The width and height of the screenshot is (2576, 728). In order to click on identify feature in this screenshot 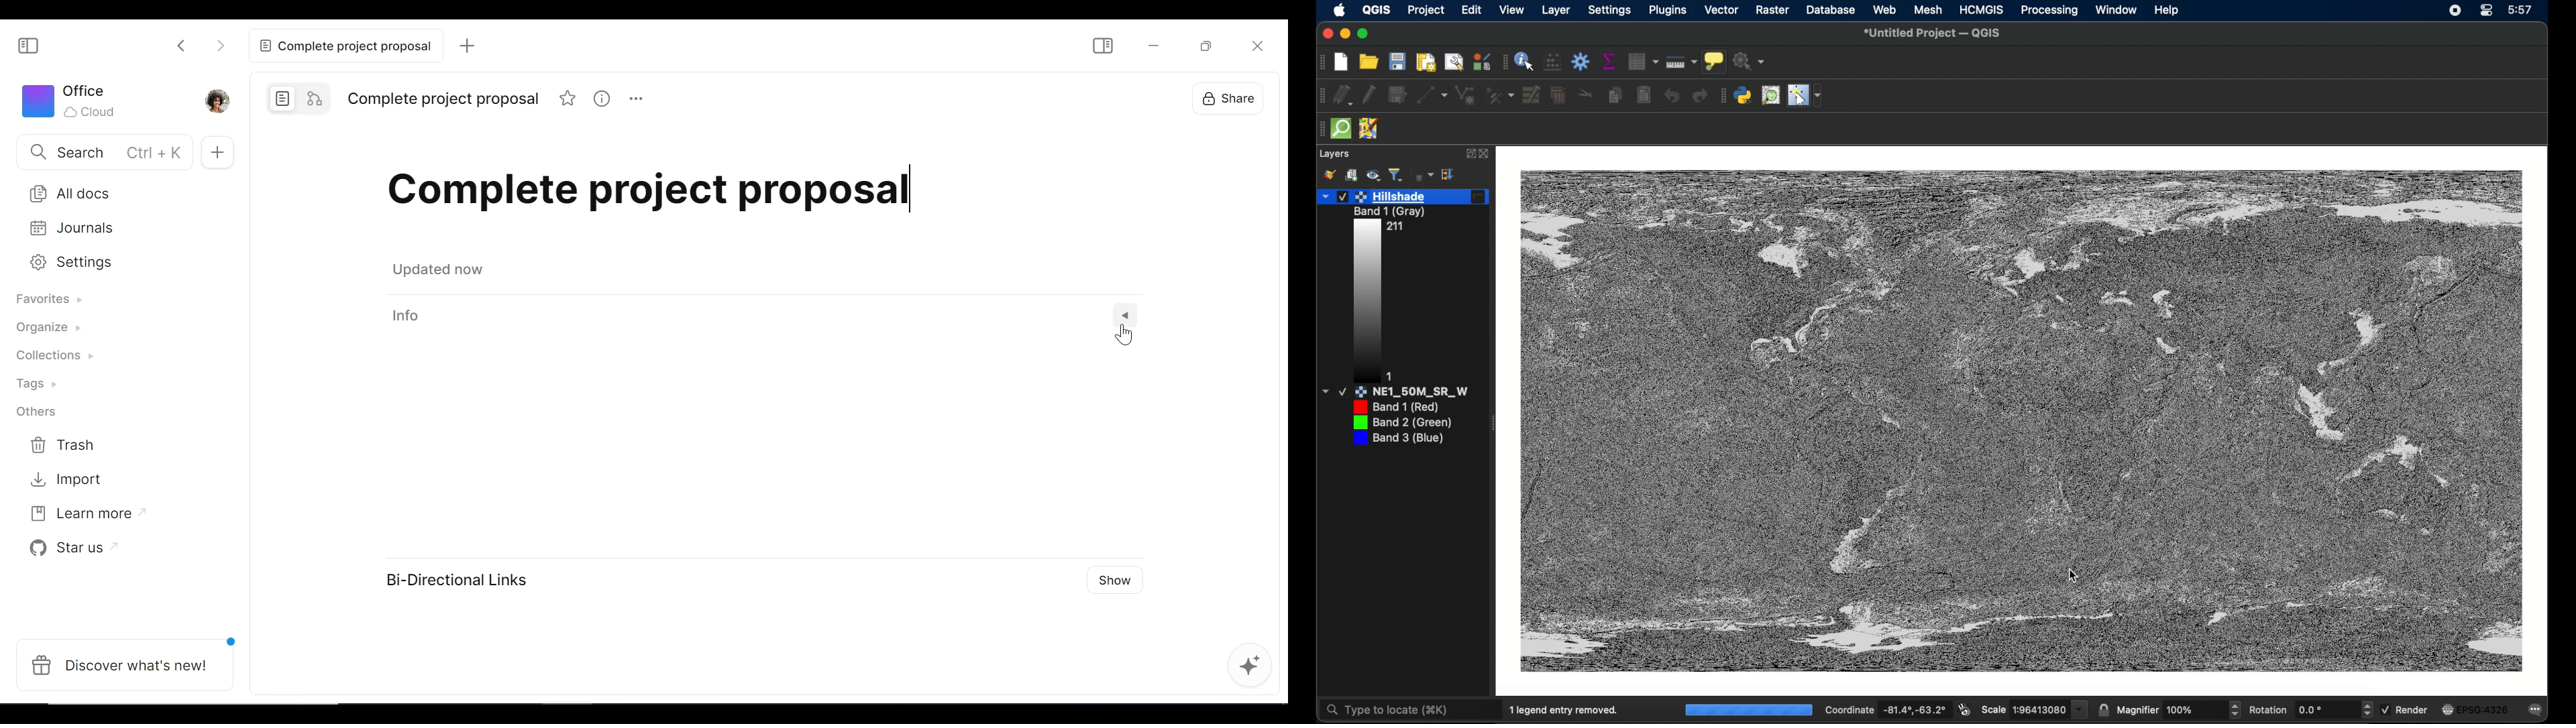, I will do `click(1525, 61)`.